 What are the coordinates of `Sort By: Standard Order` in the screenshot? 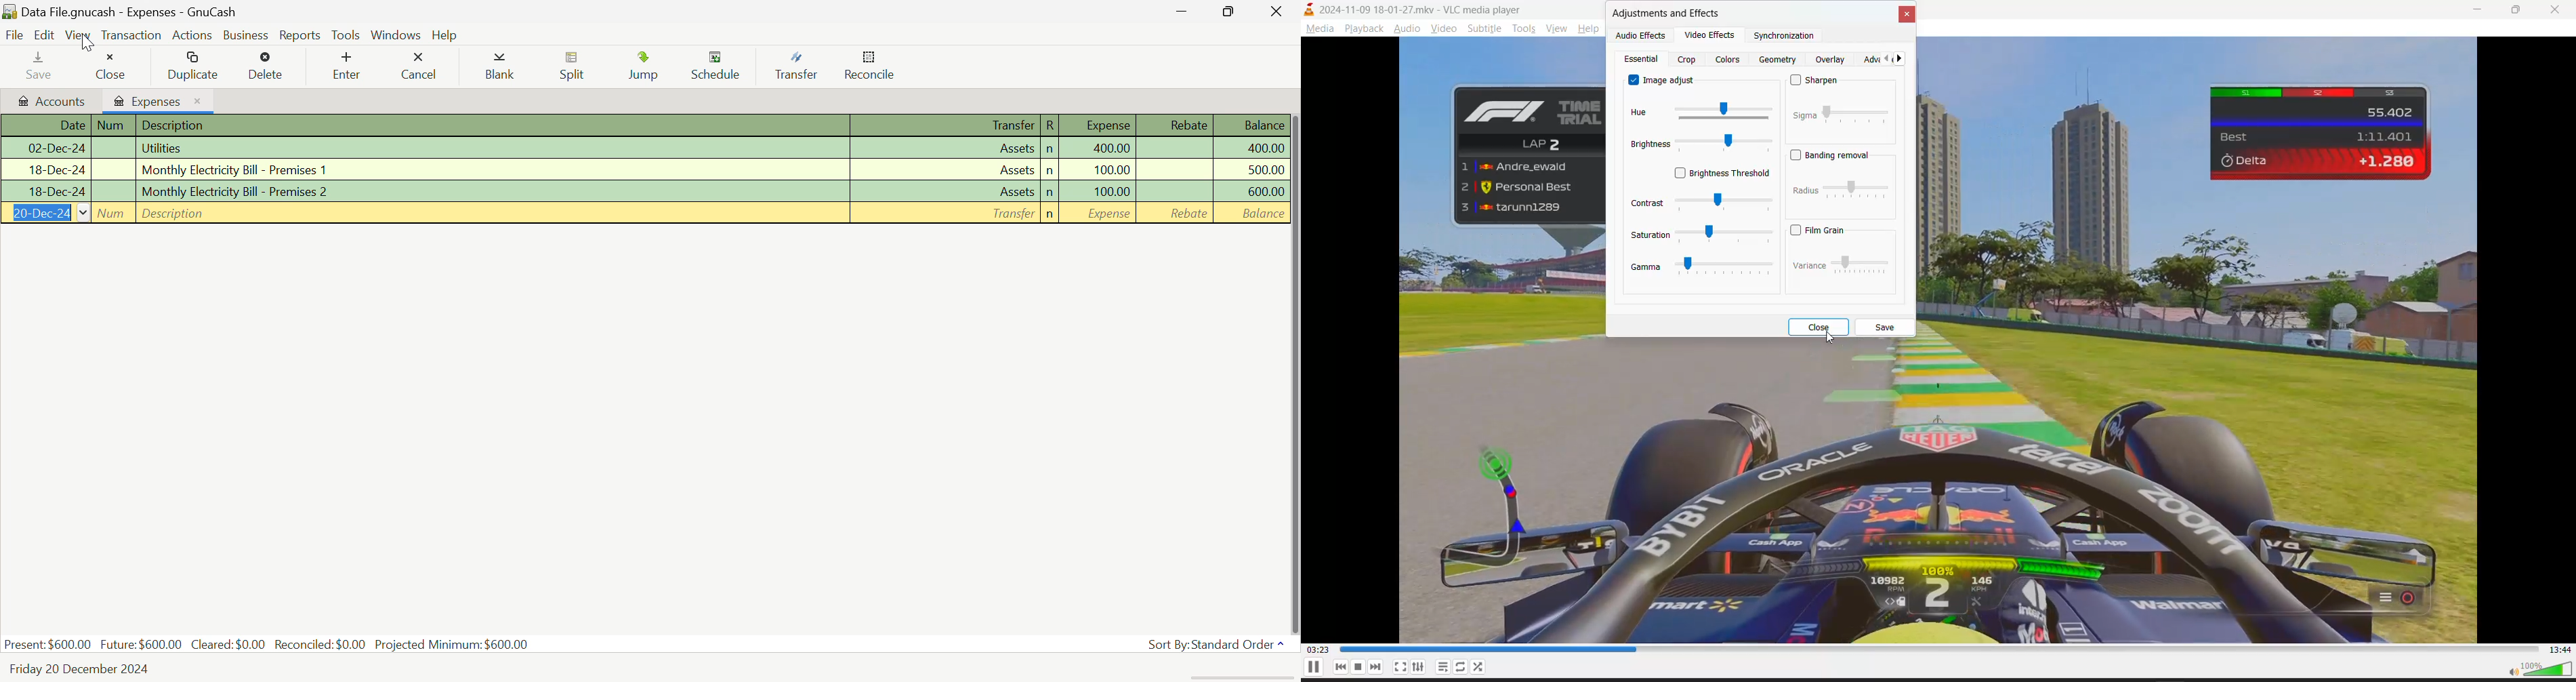 It's located at (1223, 643).